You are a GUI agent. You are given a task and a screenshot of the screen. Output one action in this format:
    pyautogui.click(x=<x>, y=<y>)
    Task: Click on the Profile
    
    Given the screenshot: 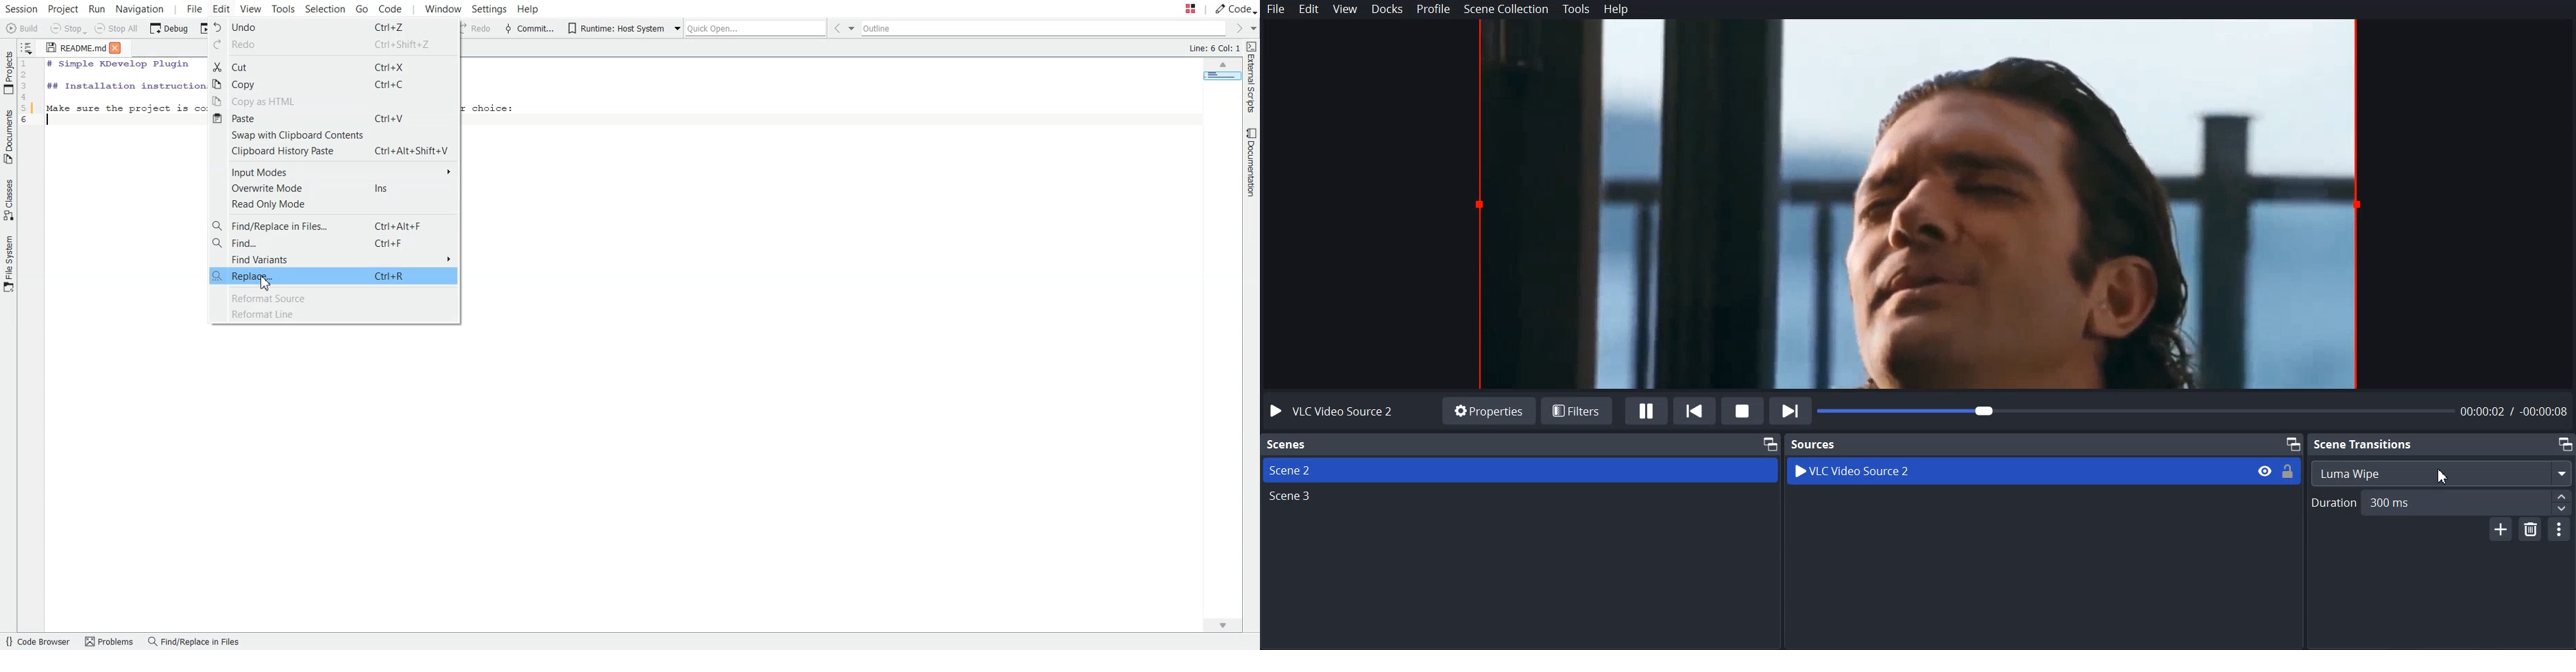 What is the action you would take?
    pyautogui.click(x=1434, y=10)
    